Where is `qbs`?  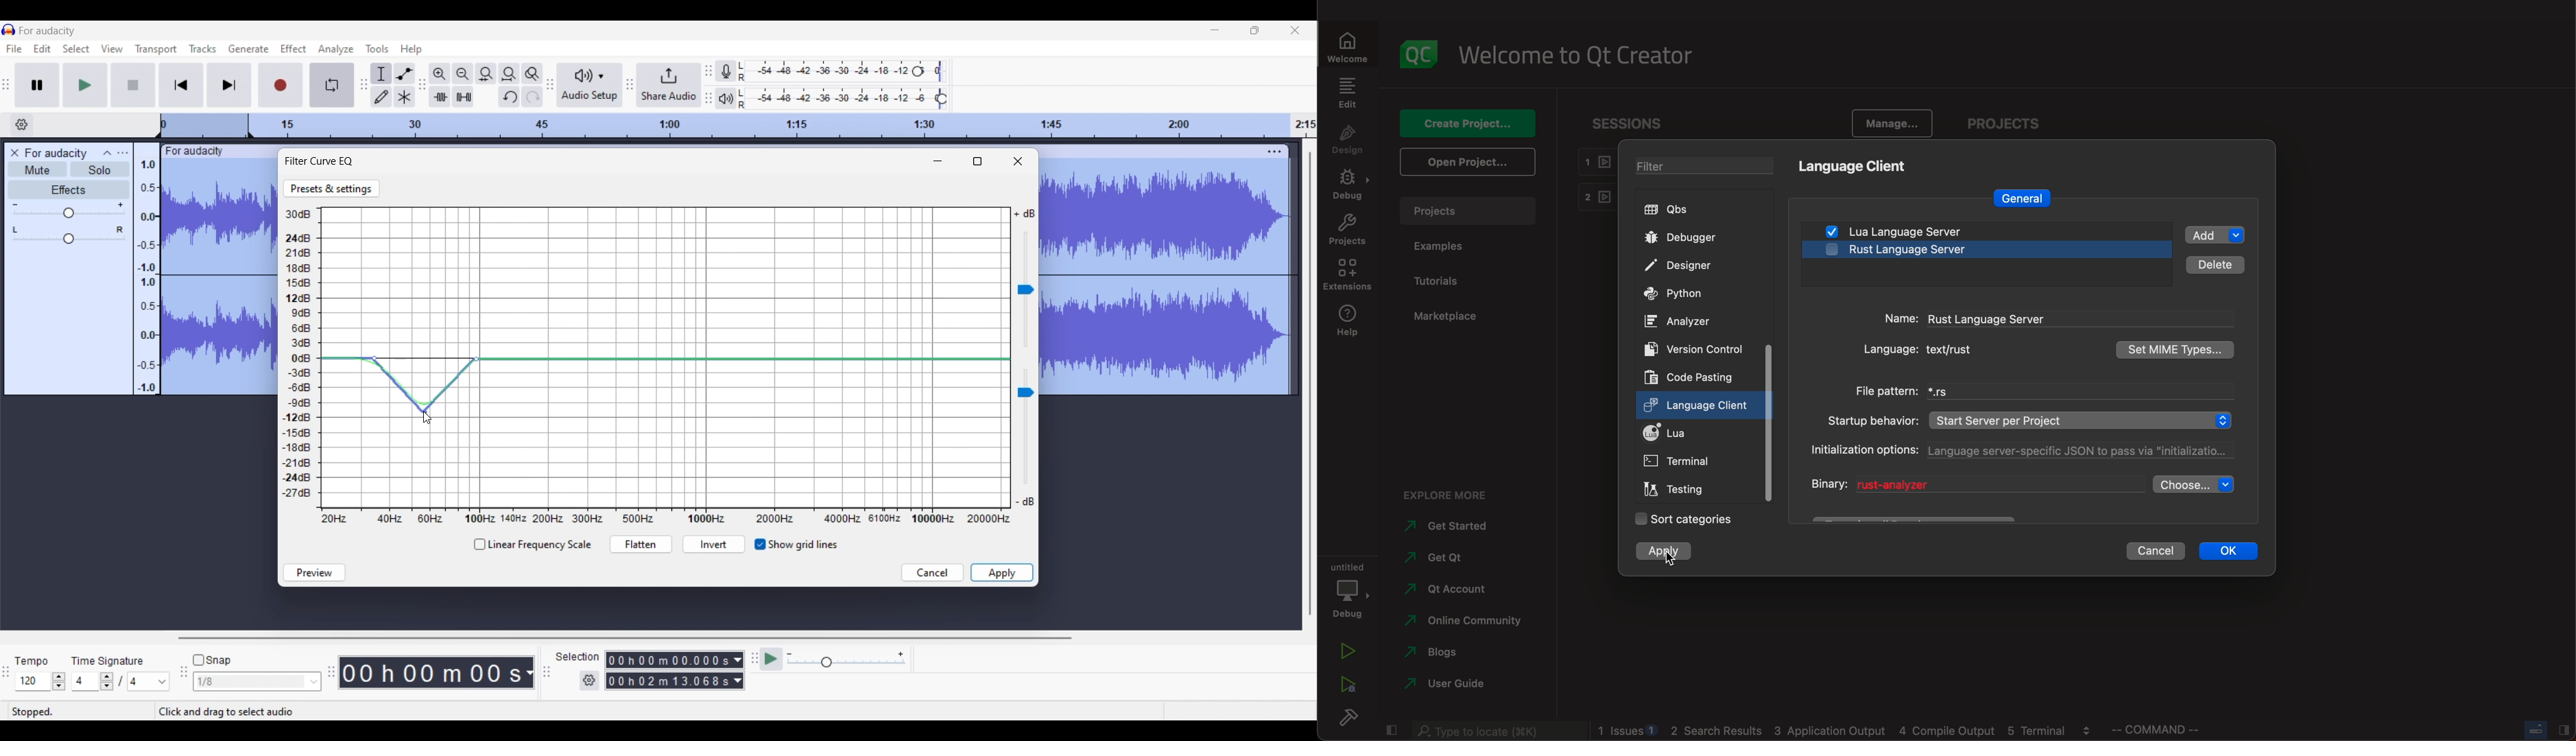
qbs is located at coordinates (1680, 211).